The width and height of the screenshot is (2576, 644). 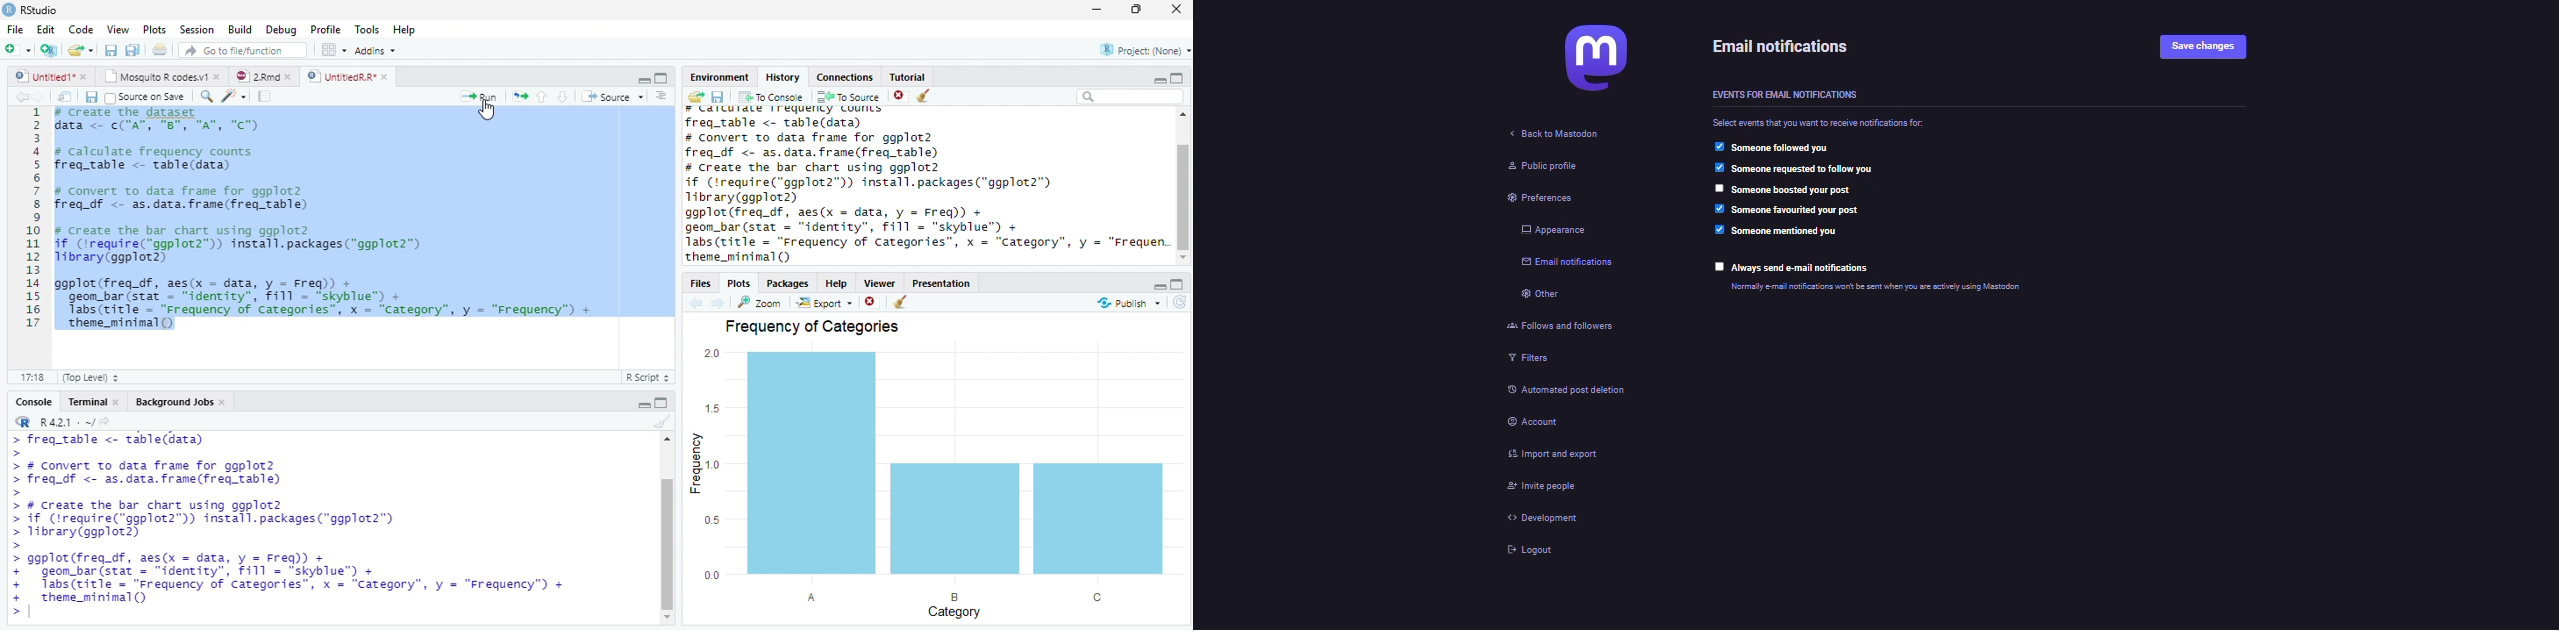 I want to click on email notifications, so click(x=1786, y=48).